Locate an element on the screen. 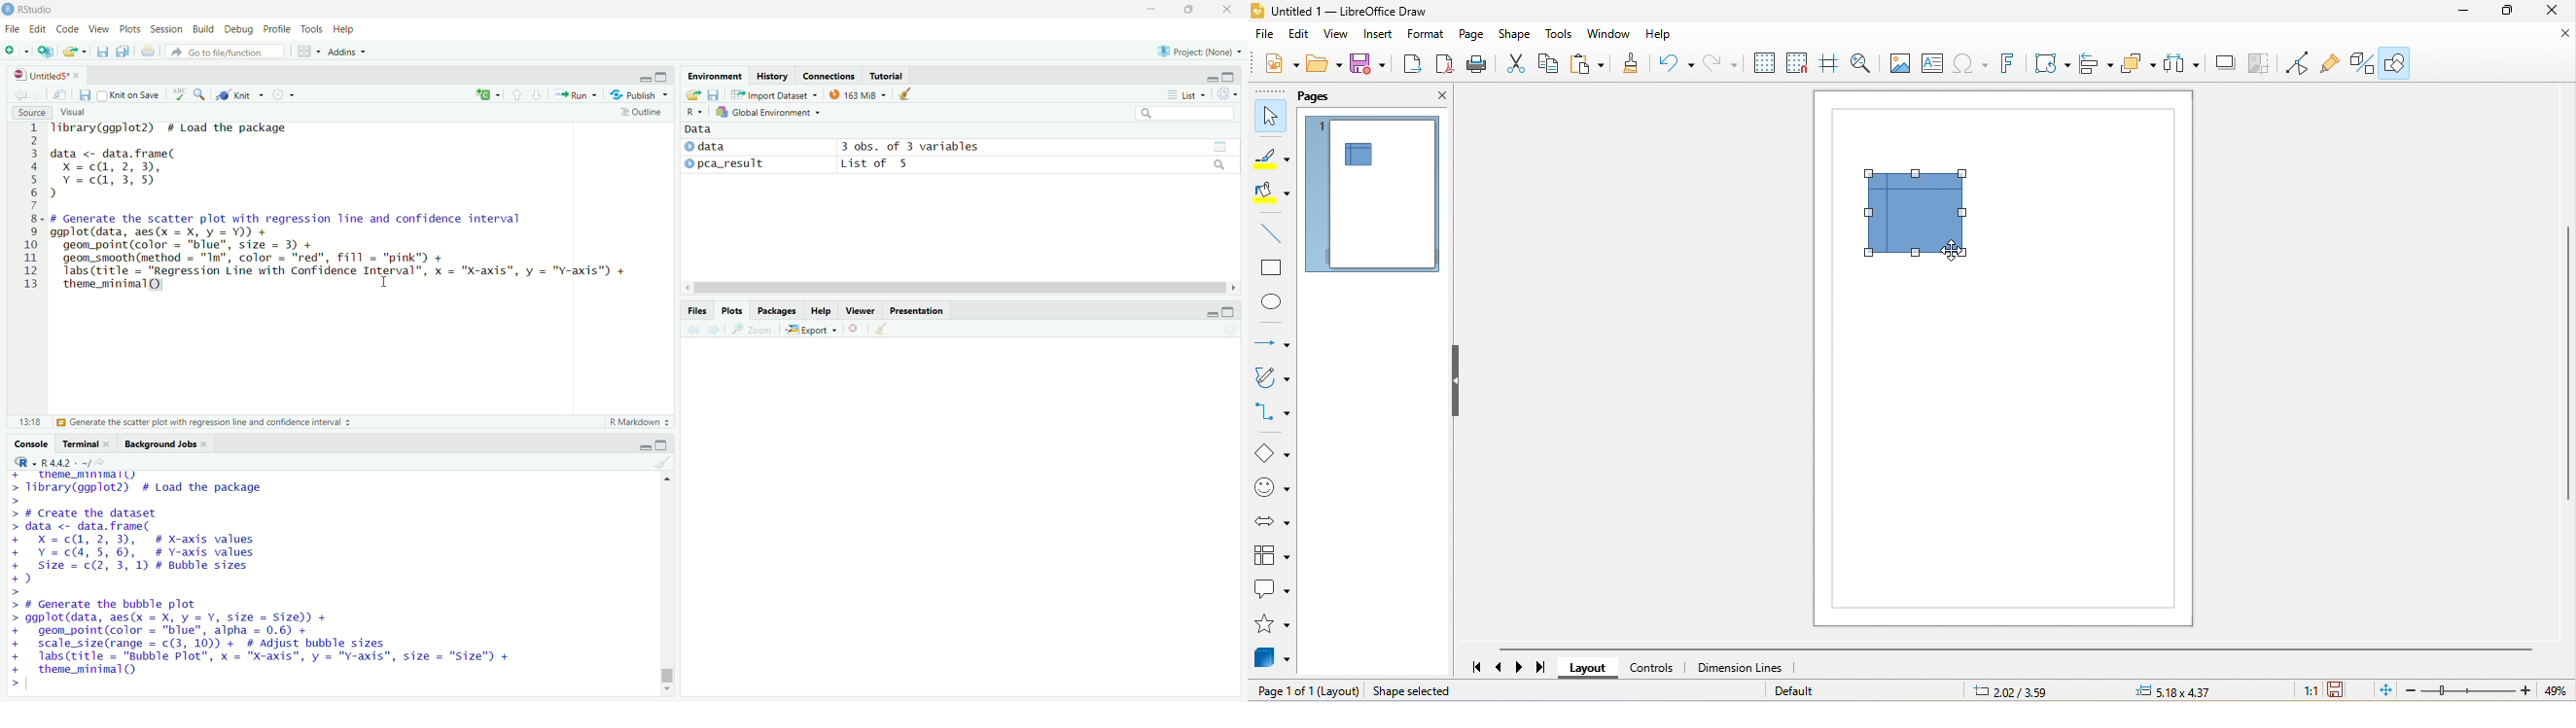 The image size is (2576, 728). minimize is located at coordinates (646, 79).